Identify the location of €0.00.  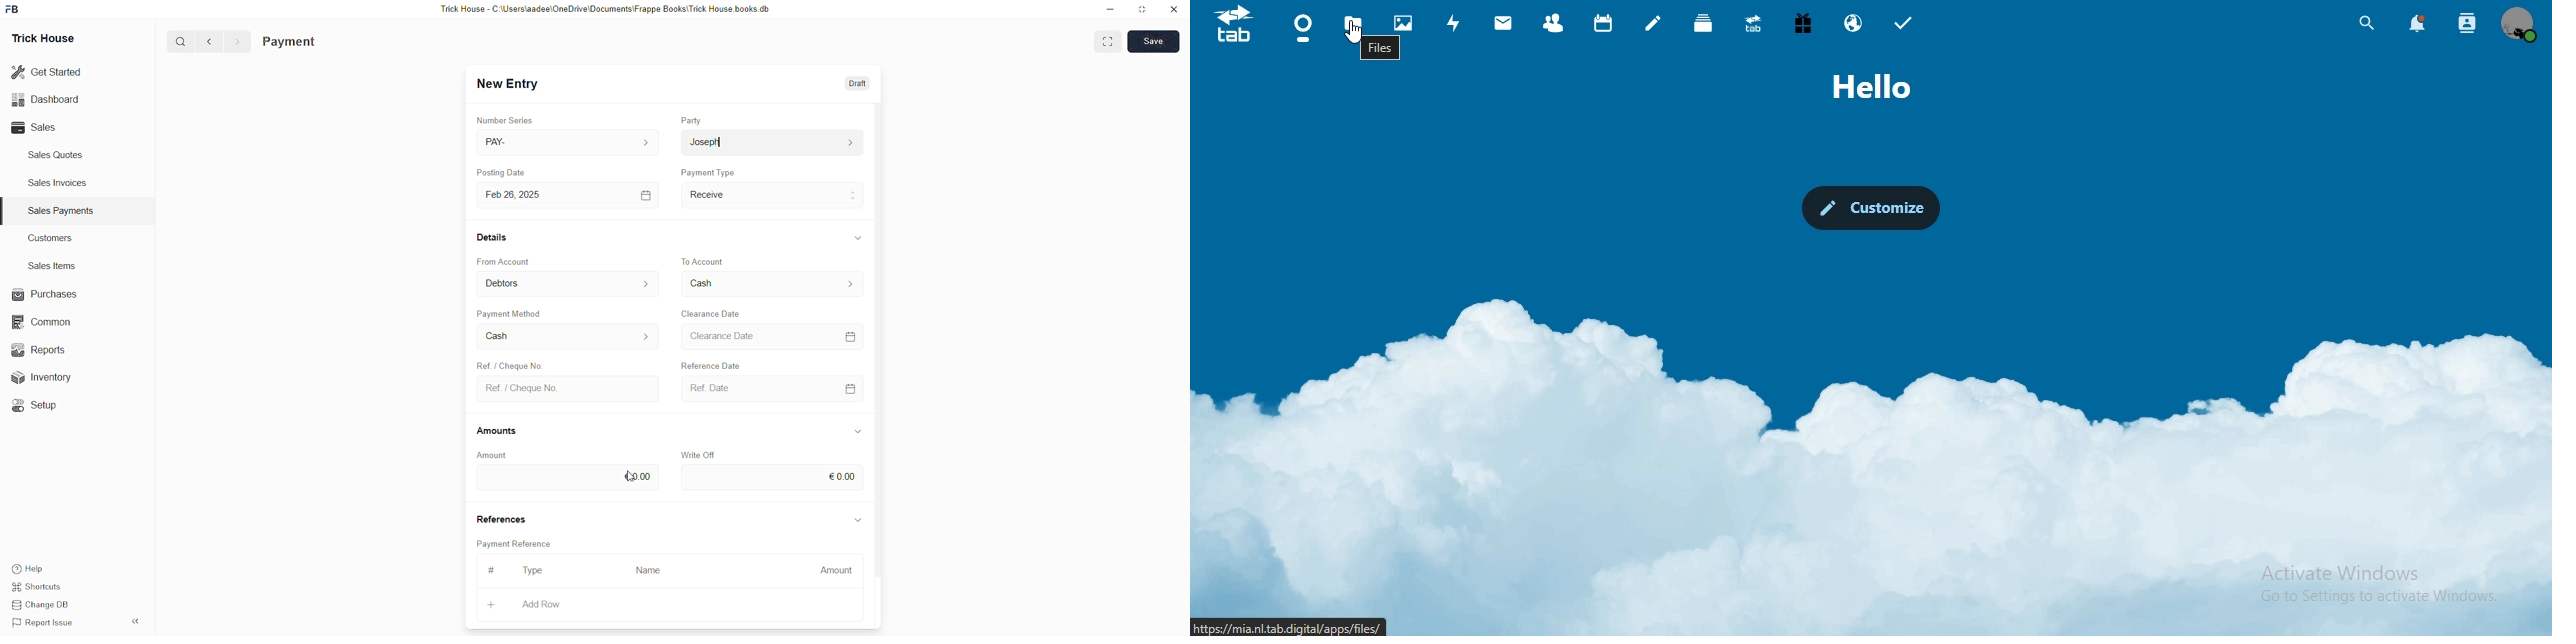
(773, 477).